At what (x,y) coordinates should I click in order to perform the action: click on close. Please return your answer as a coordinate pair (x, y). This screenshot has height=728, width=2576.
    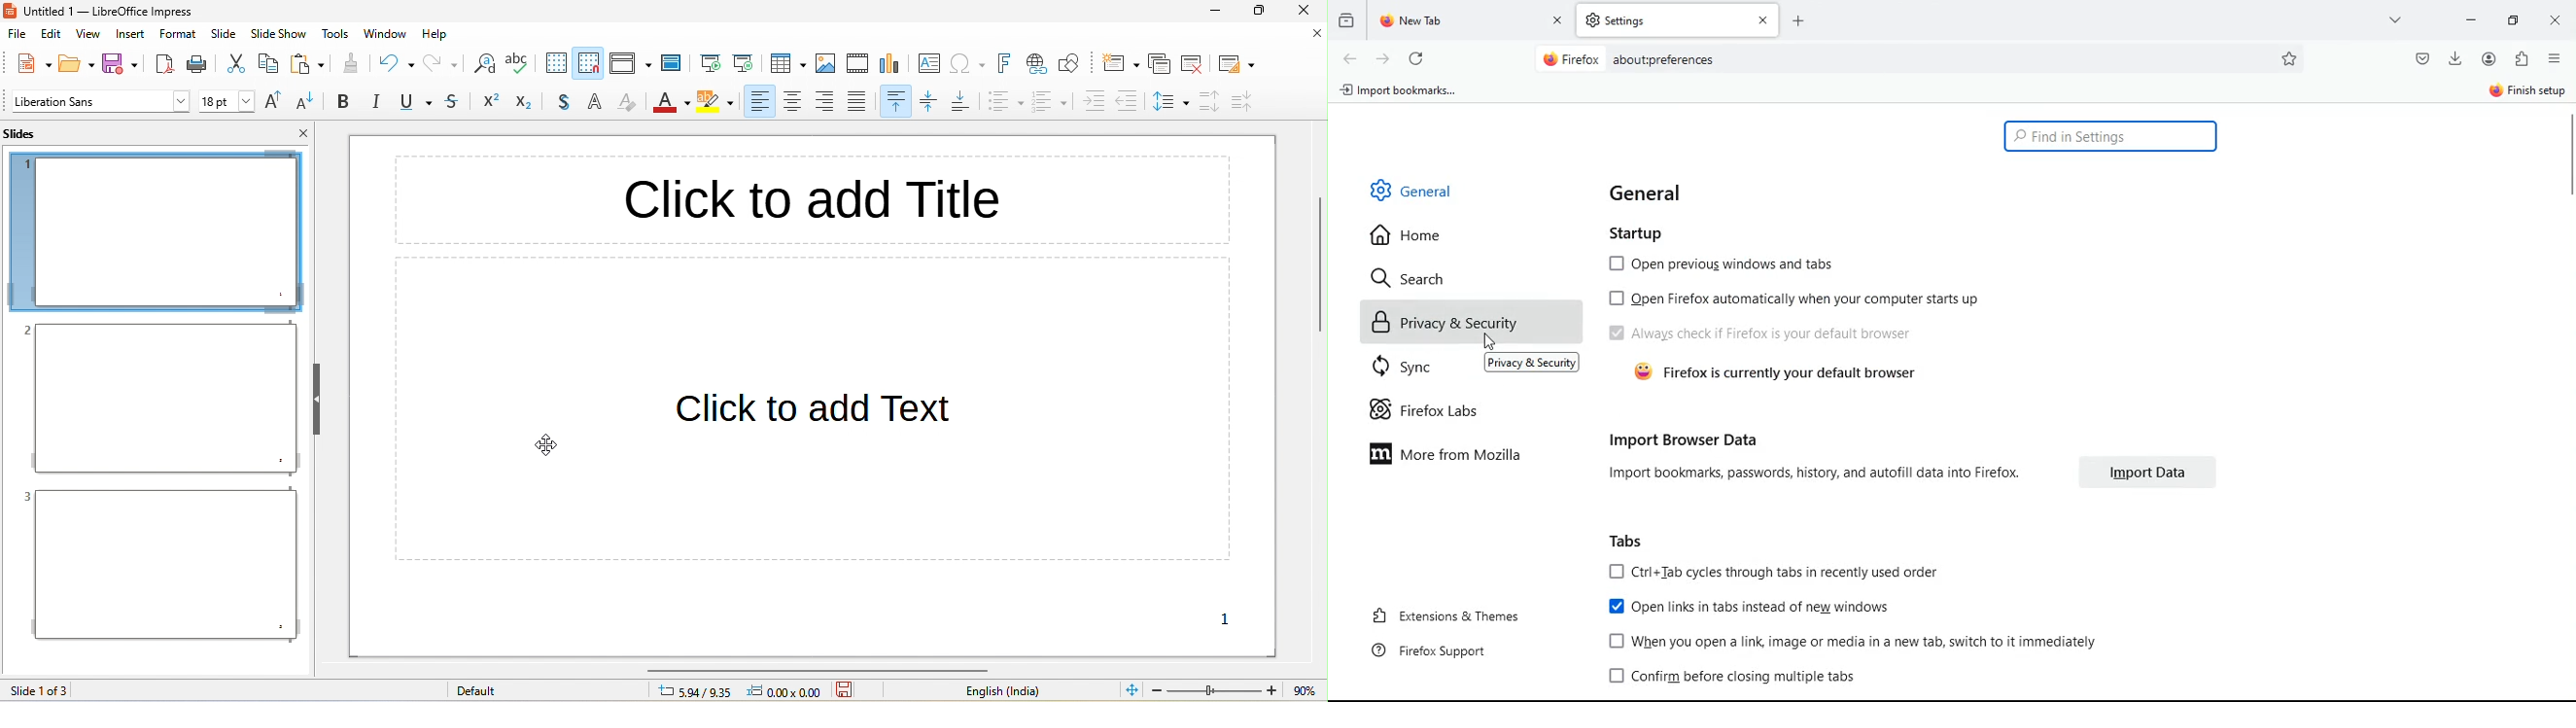
    Looking at the image, I should click on (1303, 12).